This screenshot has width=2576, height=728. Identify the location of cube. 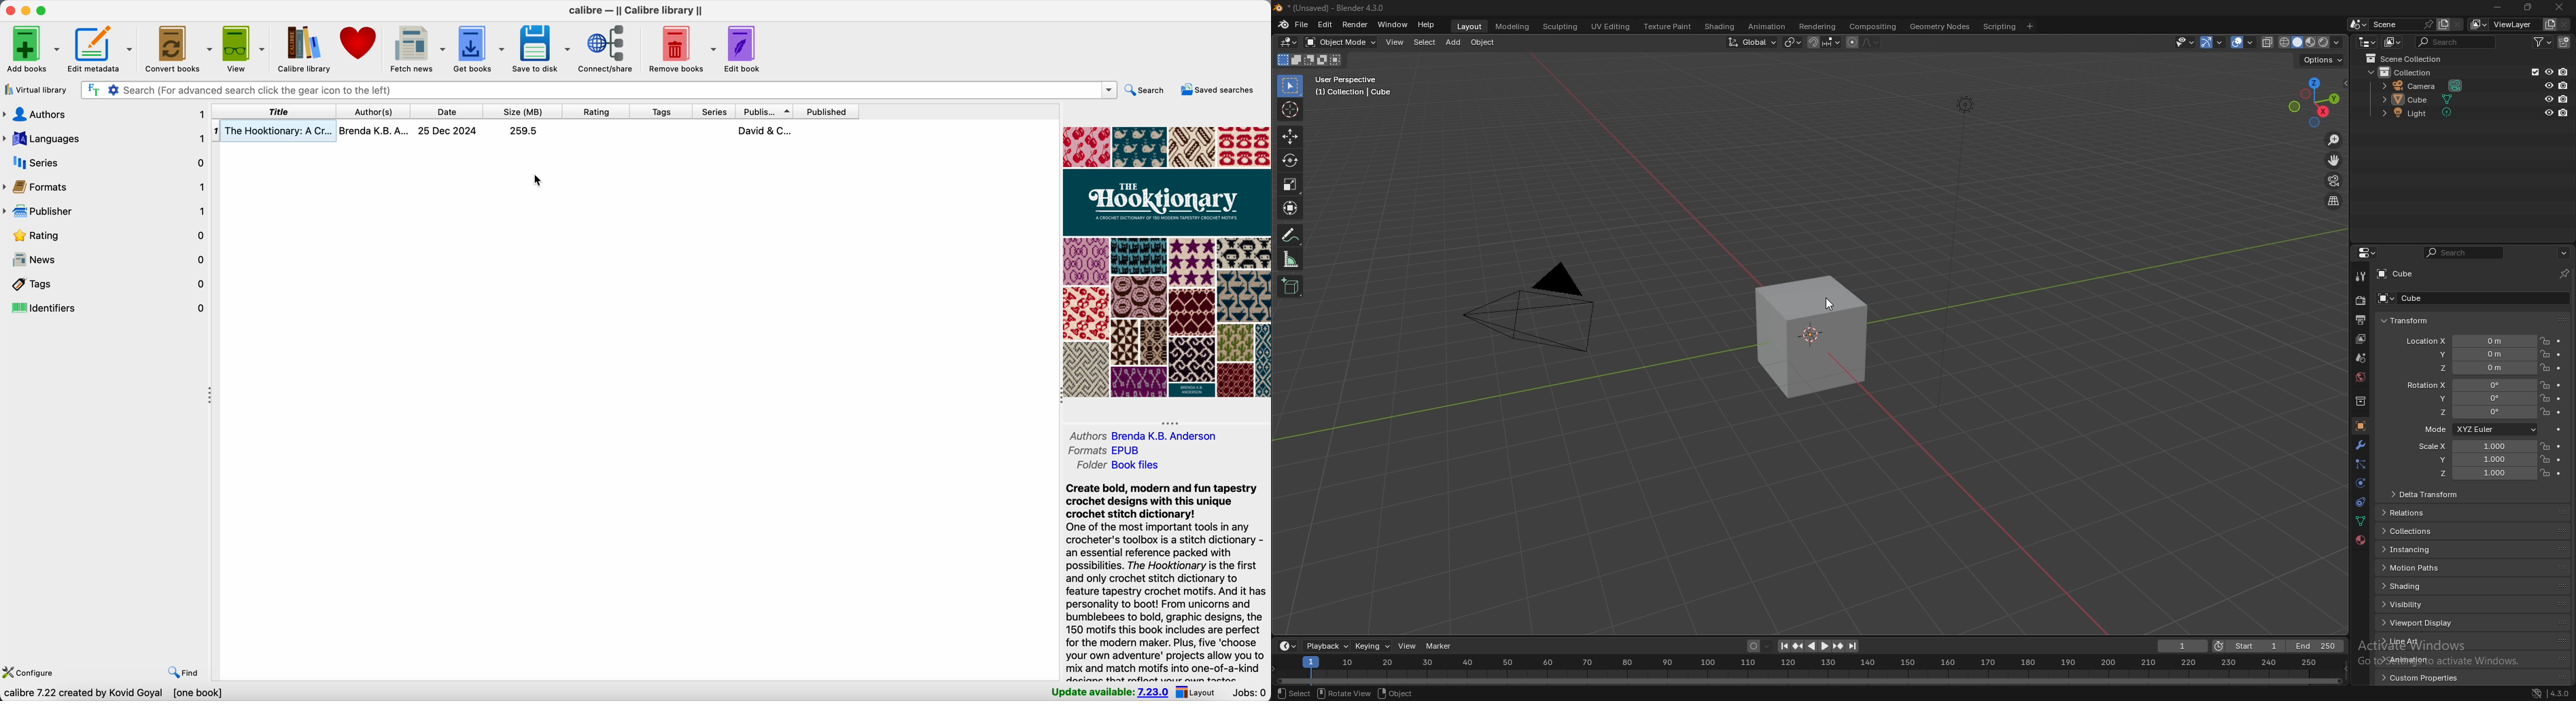
(1813, 338).